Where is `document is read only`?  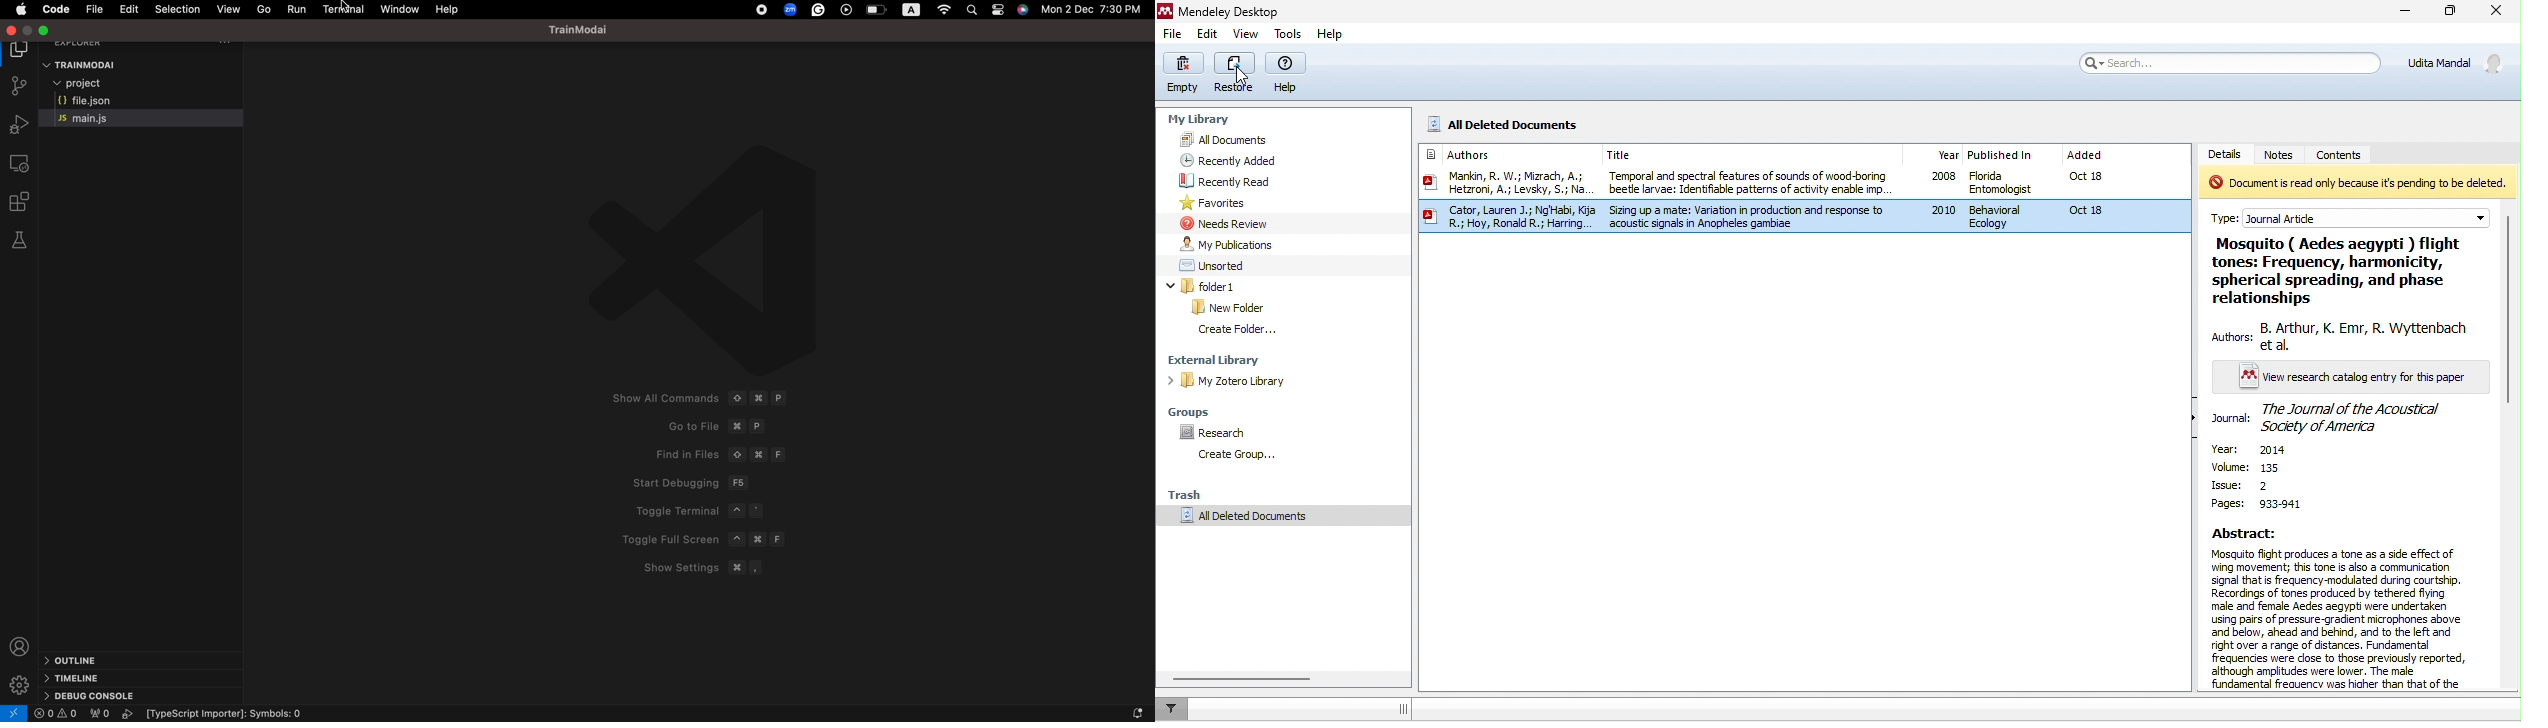
document is read only is located at coordinates (2357, 183).